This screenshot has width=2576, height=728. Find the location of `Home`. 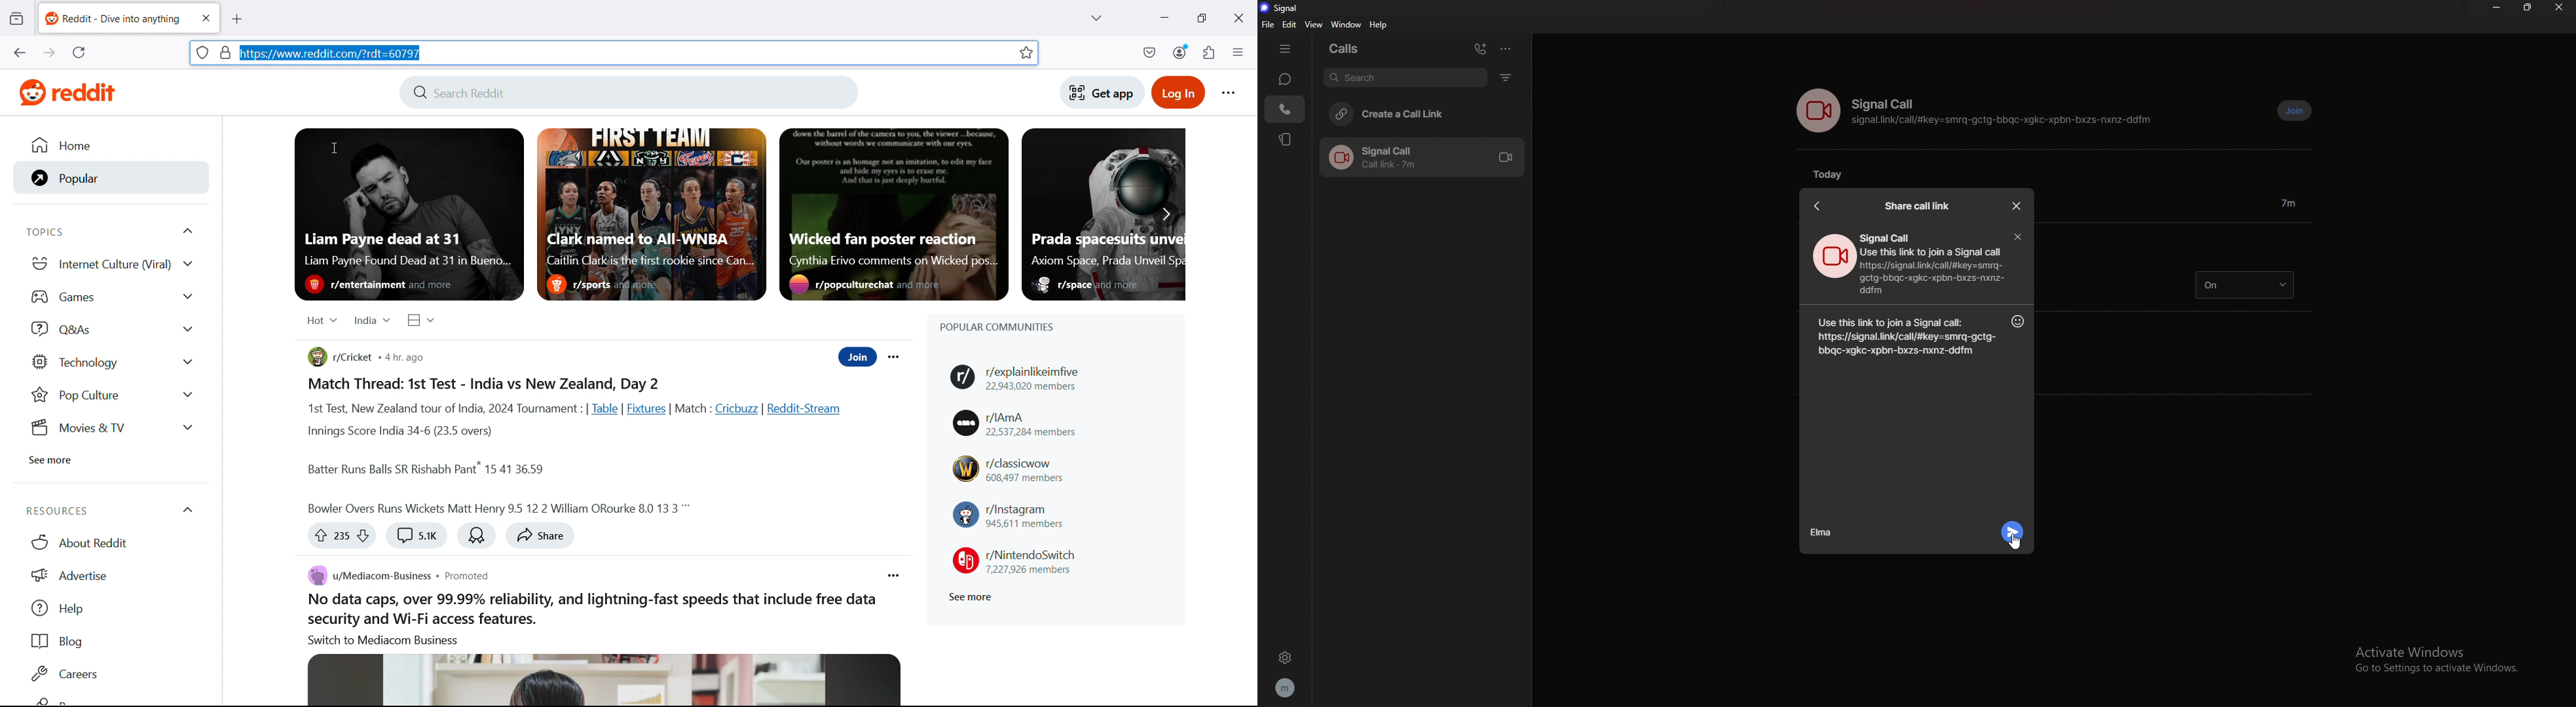

Home is located at coordinates (102, 147).